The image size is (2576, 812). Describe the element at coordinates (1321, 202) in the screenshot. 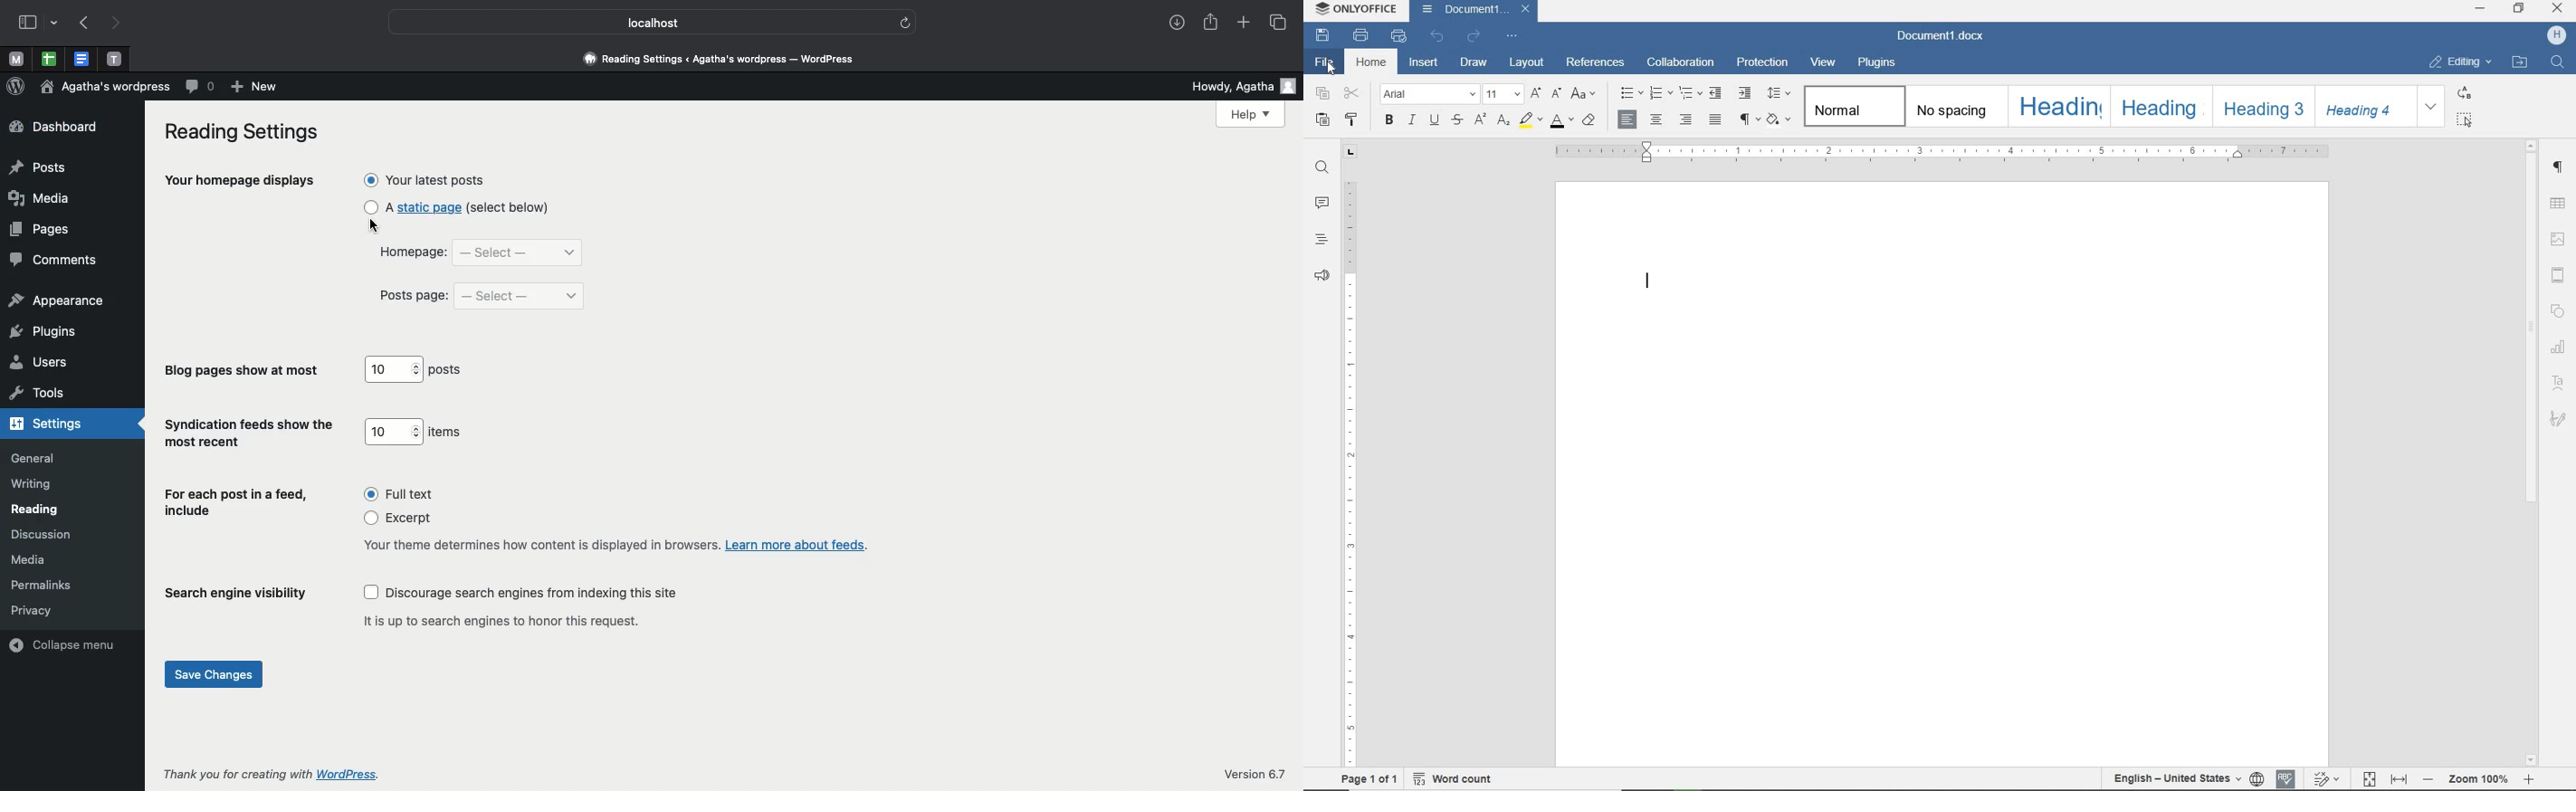

I see `comments` at that location.